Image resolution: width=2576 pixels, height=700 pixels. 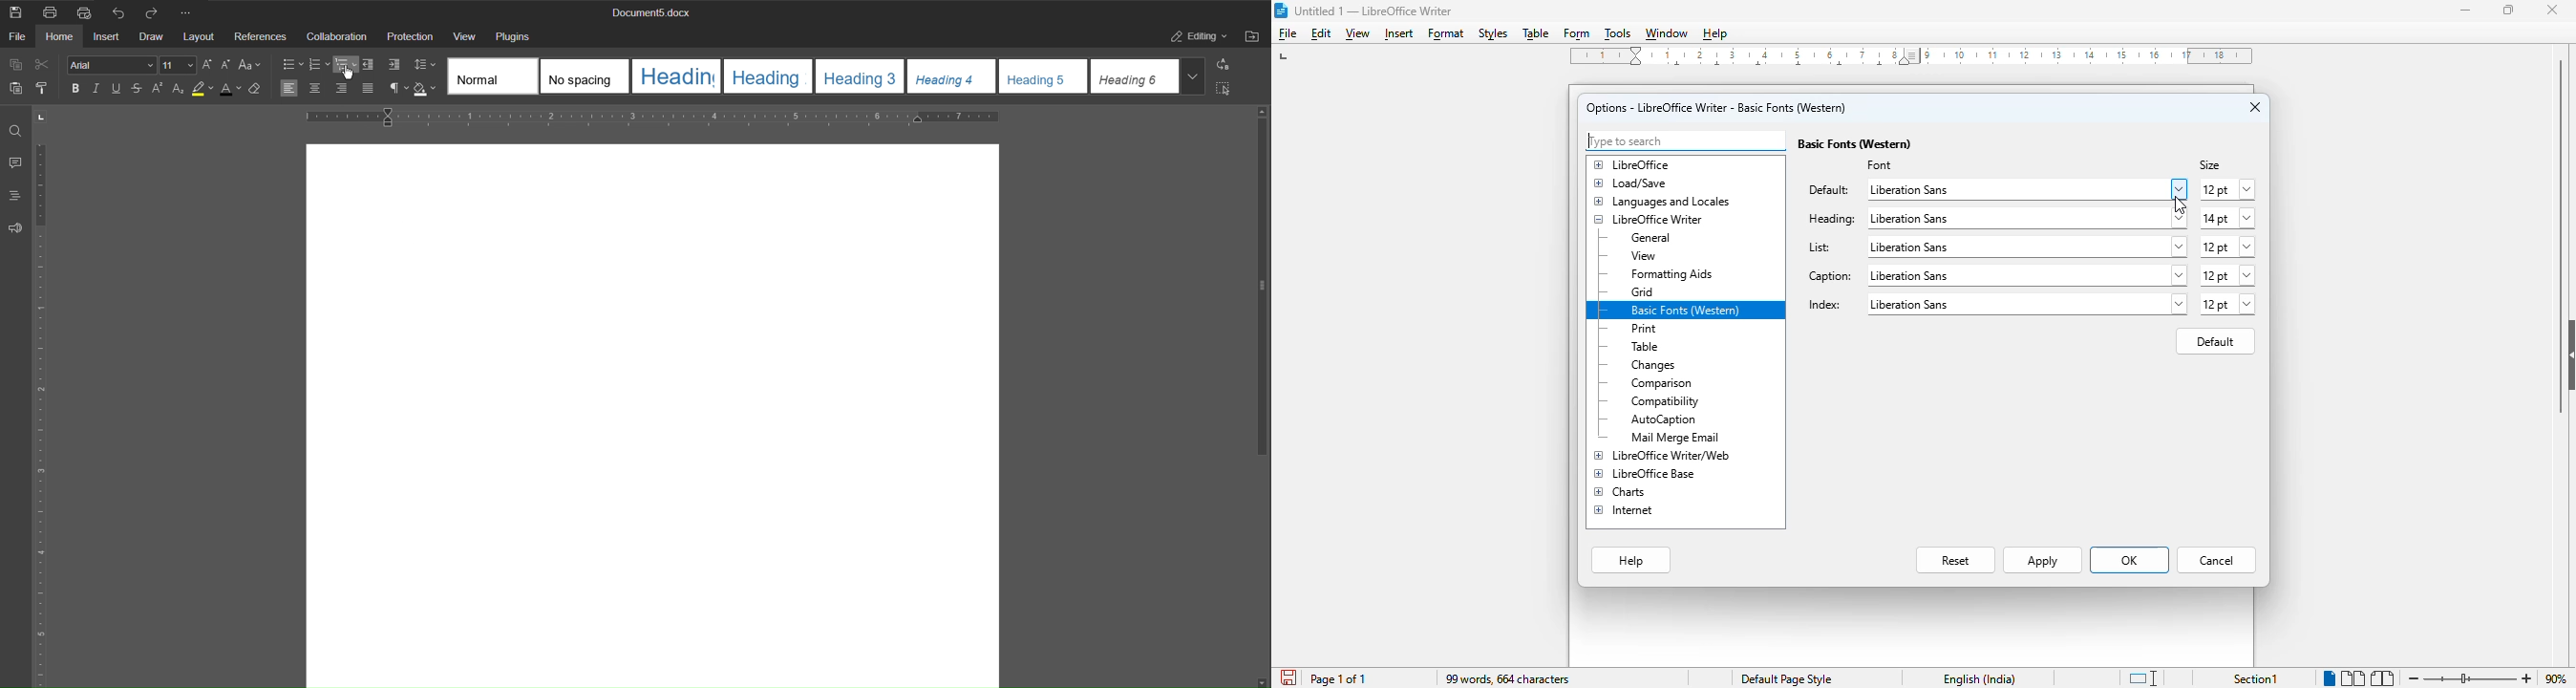 What do you see at coordinates (203, 38) in the screenshot?
I see `Layout` at bounding box center [203, 38].